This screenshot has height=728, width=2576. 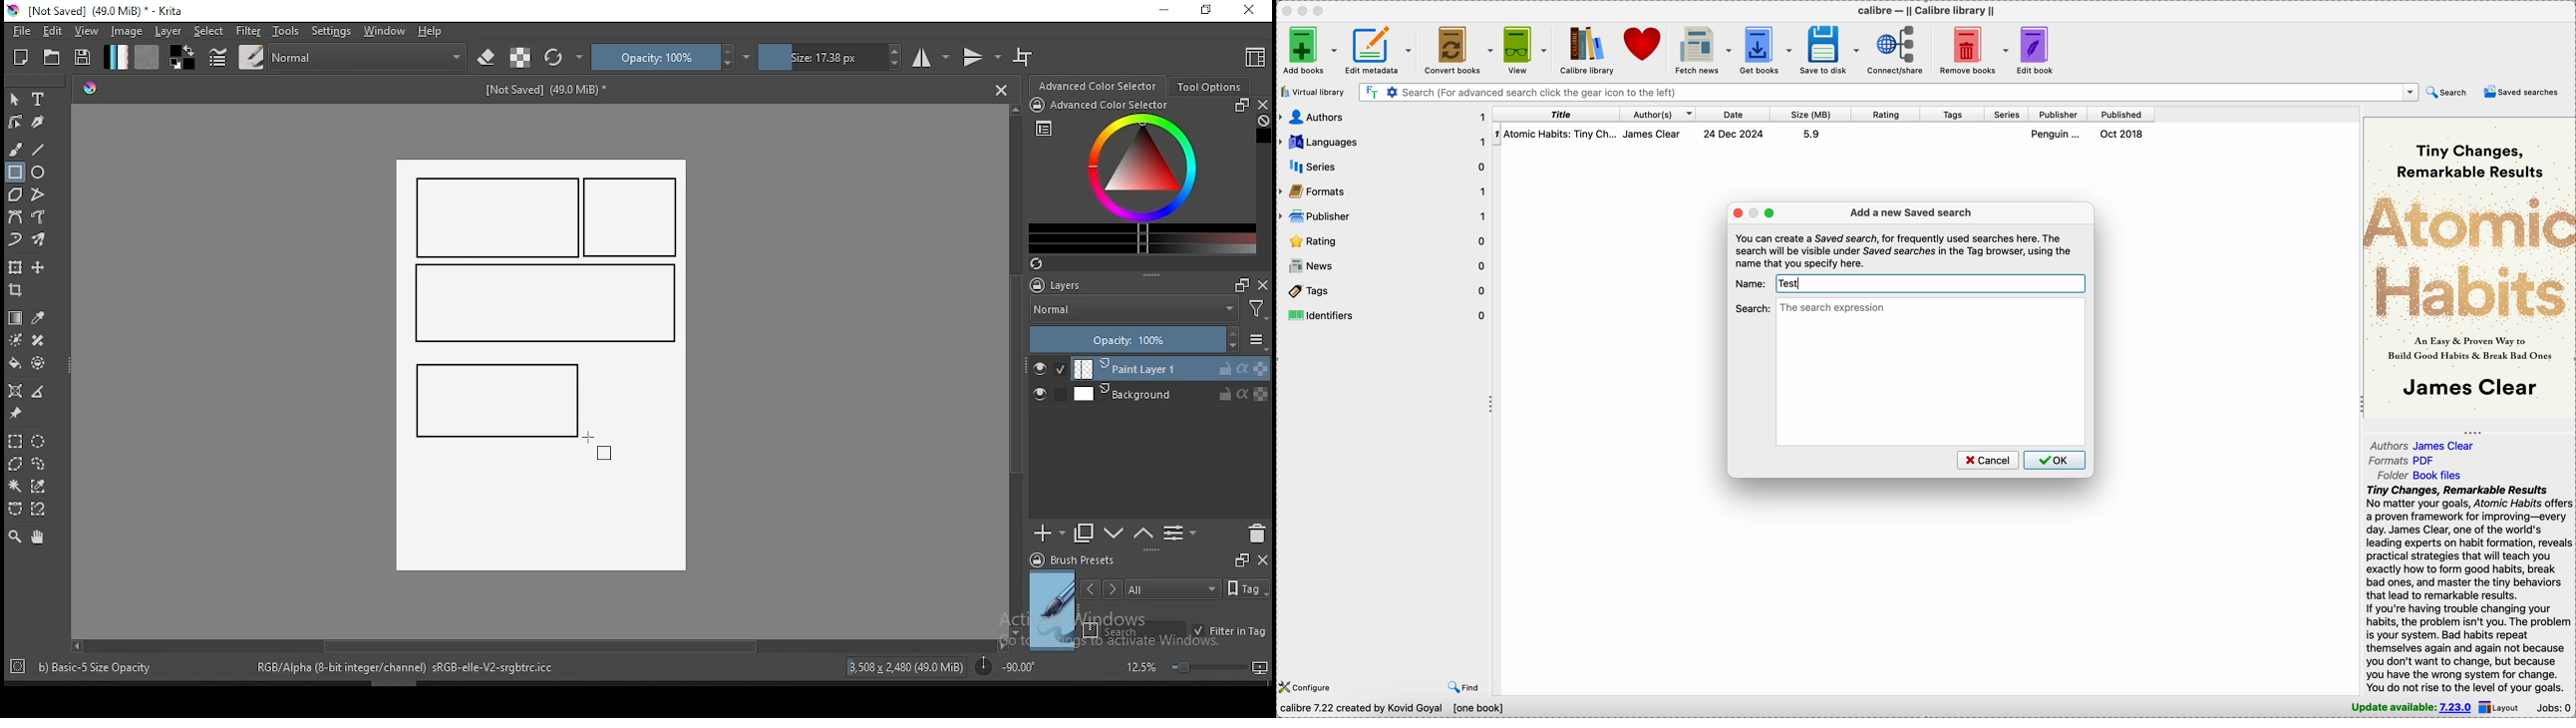 I want to click on 24 Dec 2024, so click(x=1734, y=134).